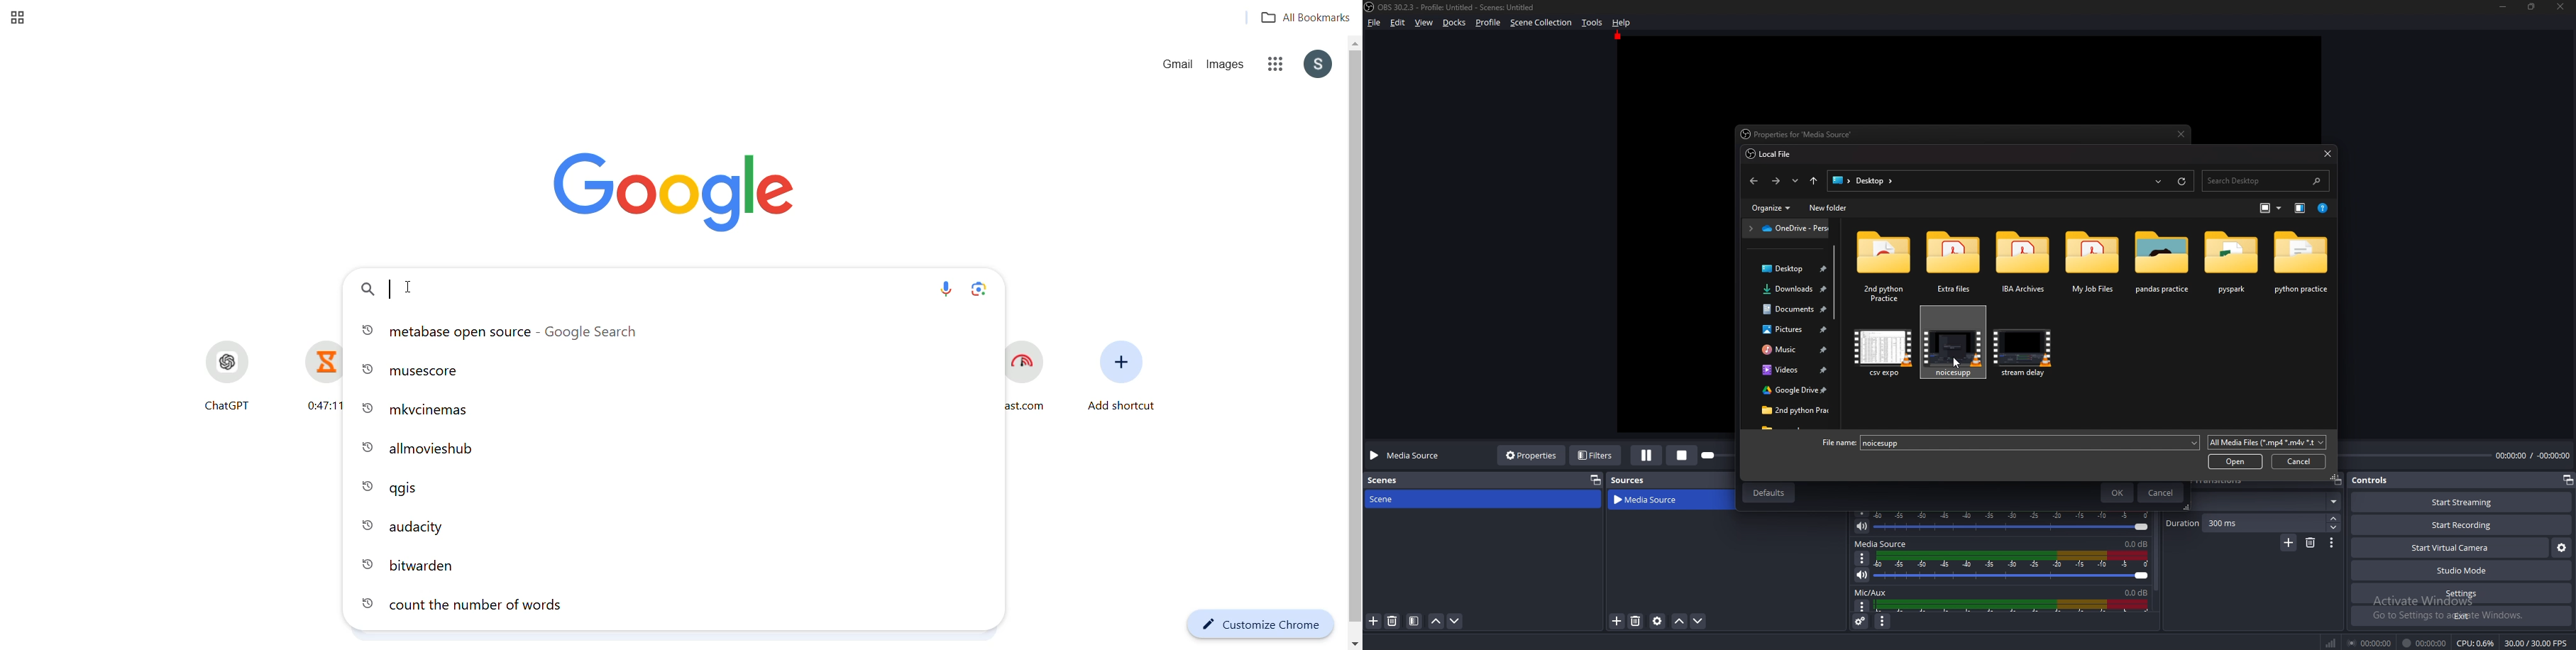 This screenshot has height=672, width=2576. I want to click on folder, so click(1787, 309).